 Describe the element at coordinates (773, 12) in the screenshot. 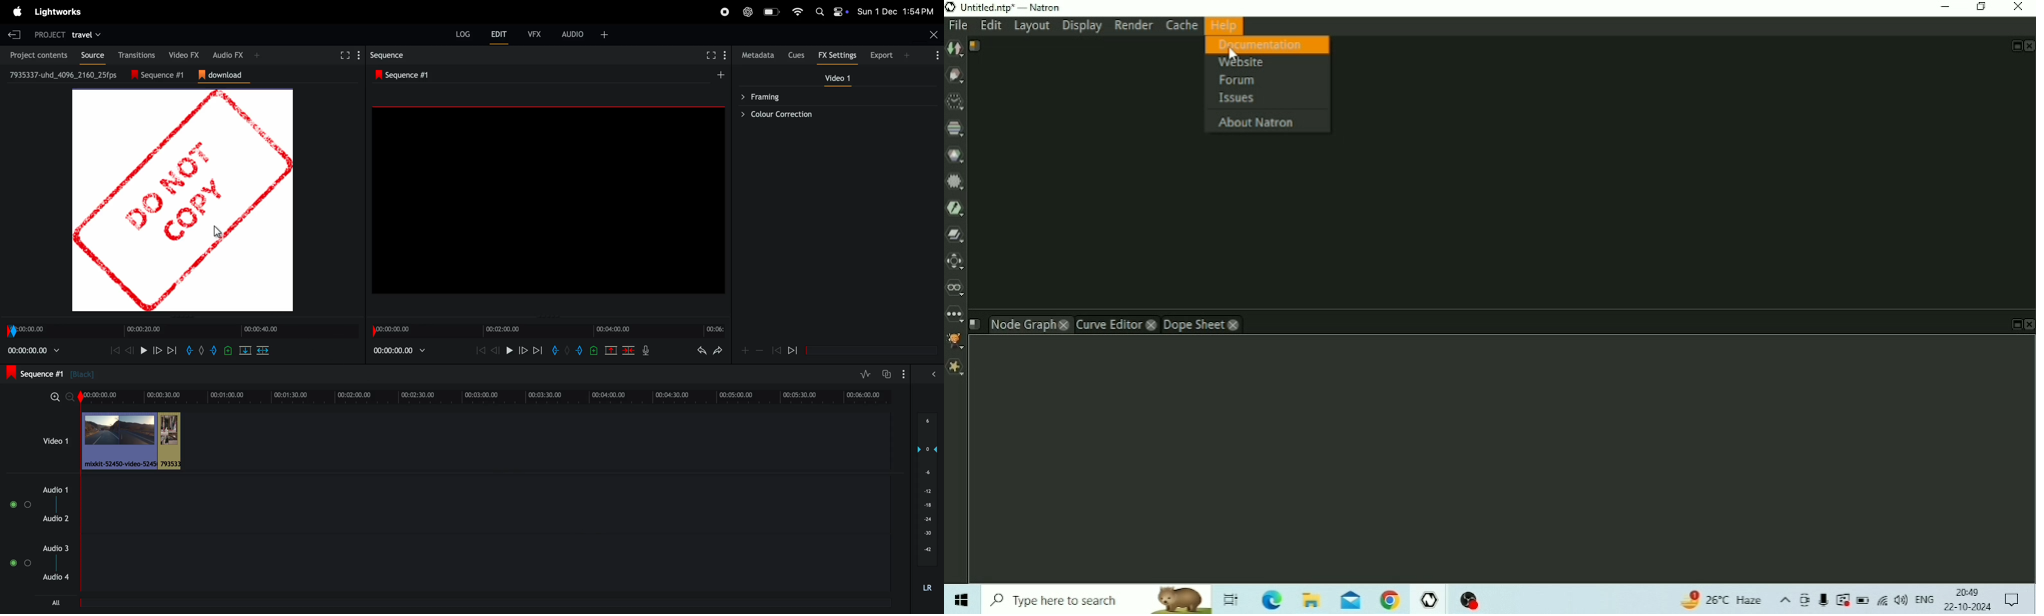

I see `battery` at that location.